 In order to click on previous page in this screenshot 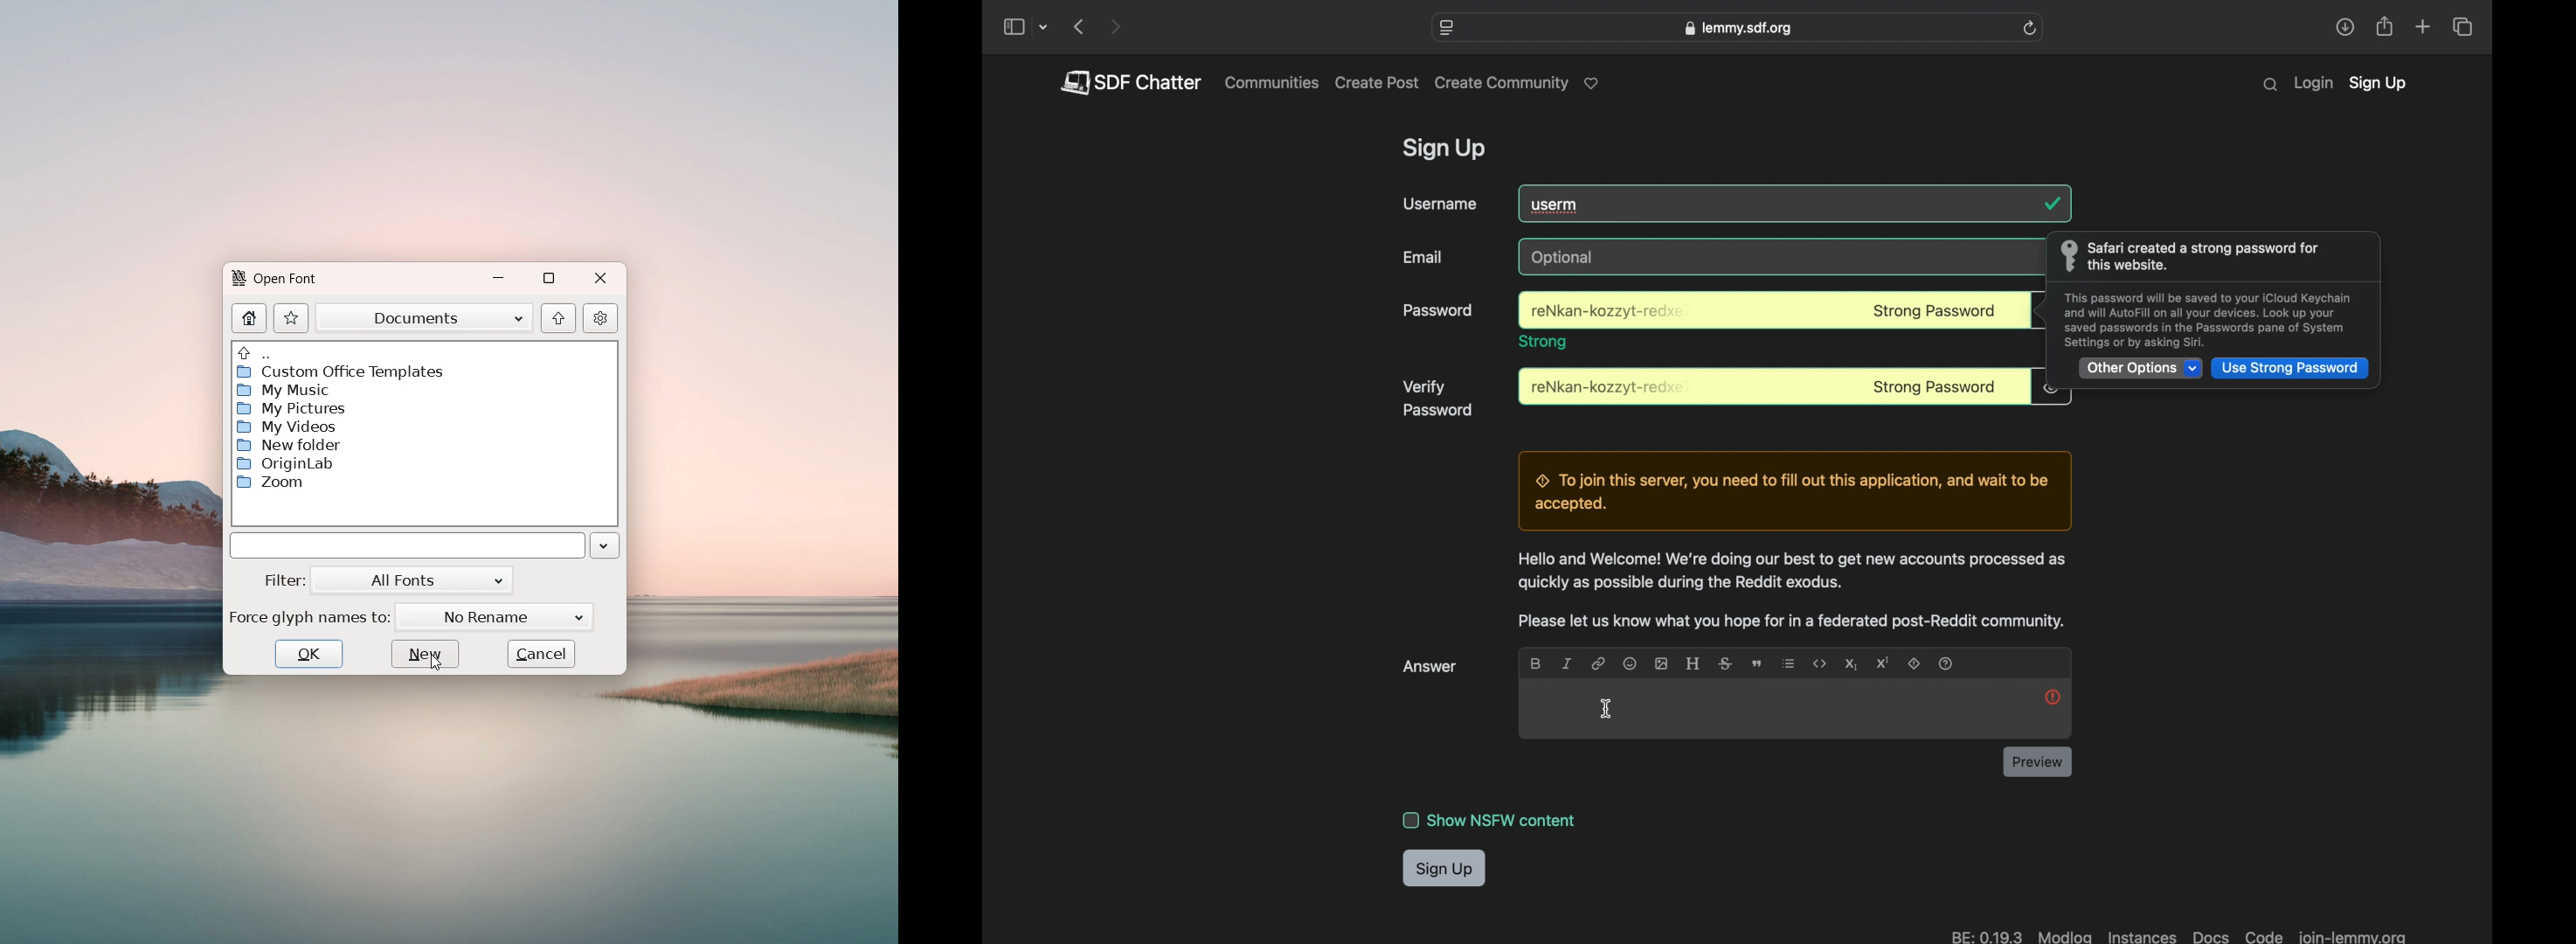, I will do `click(1078, 26)`.